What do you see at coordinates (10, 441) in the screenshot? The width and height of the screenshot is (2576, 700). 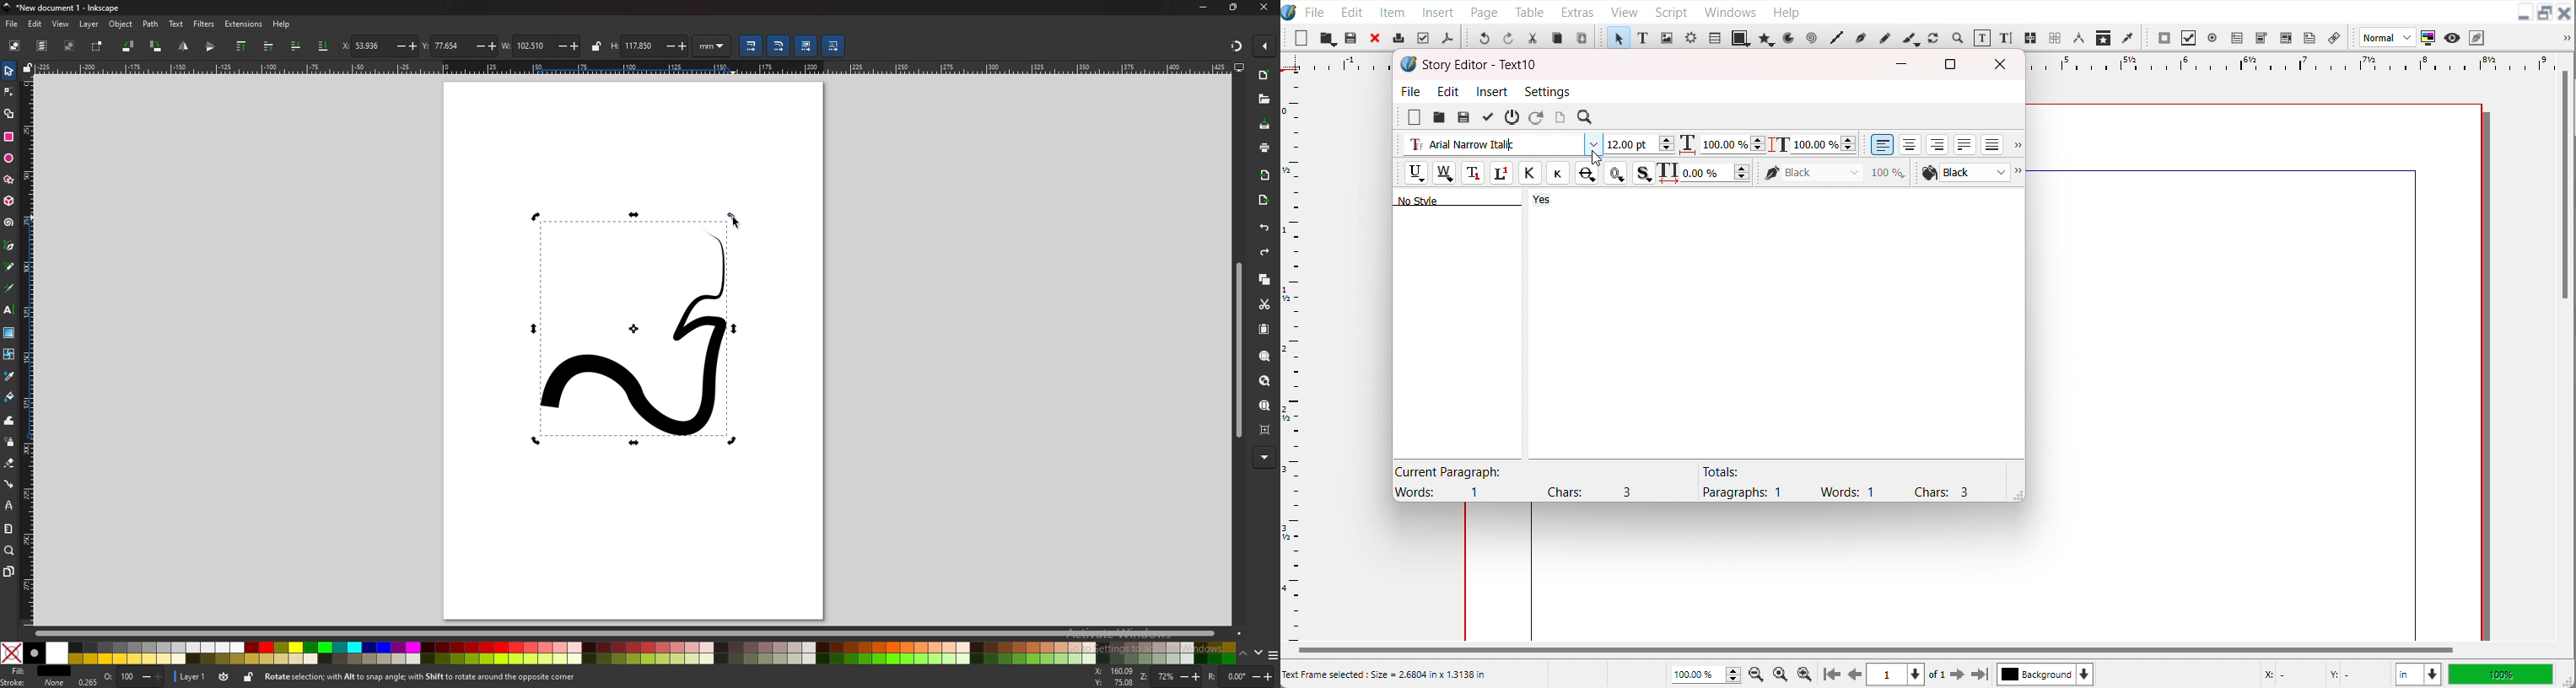 I see `spray` at bounding box center [10, 441].